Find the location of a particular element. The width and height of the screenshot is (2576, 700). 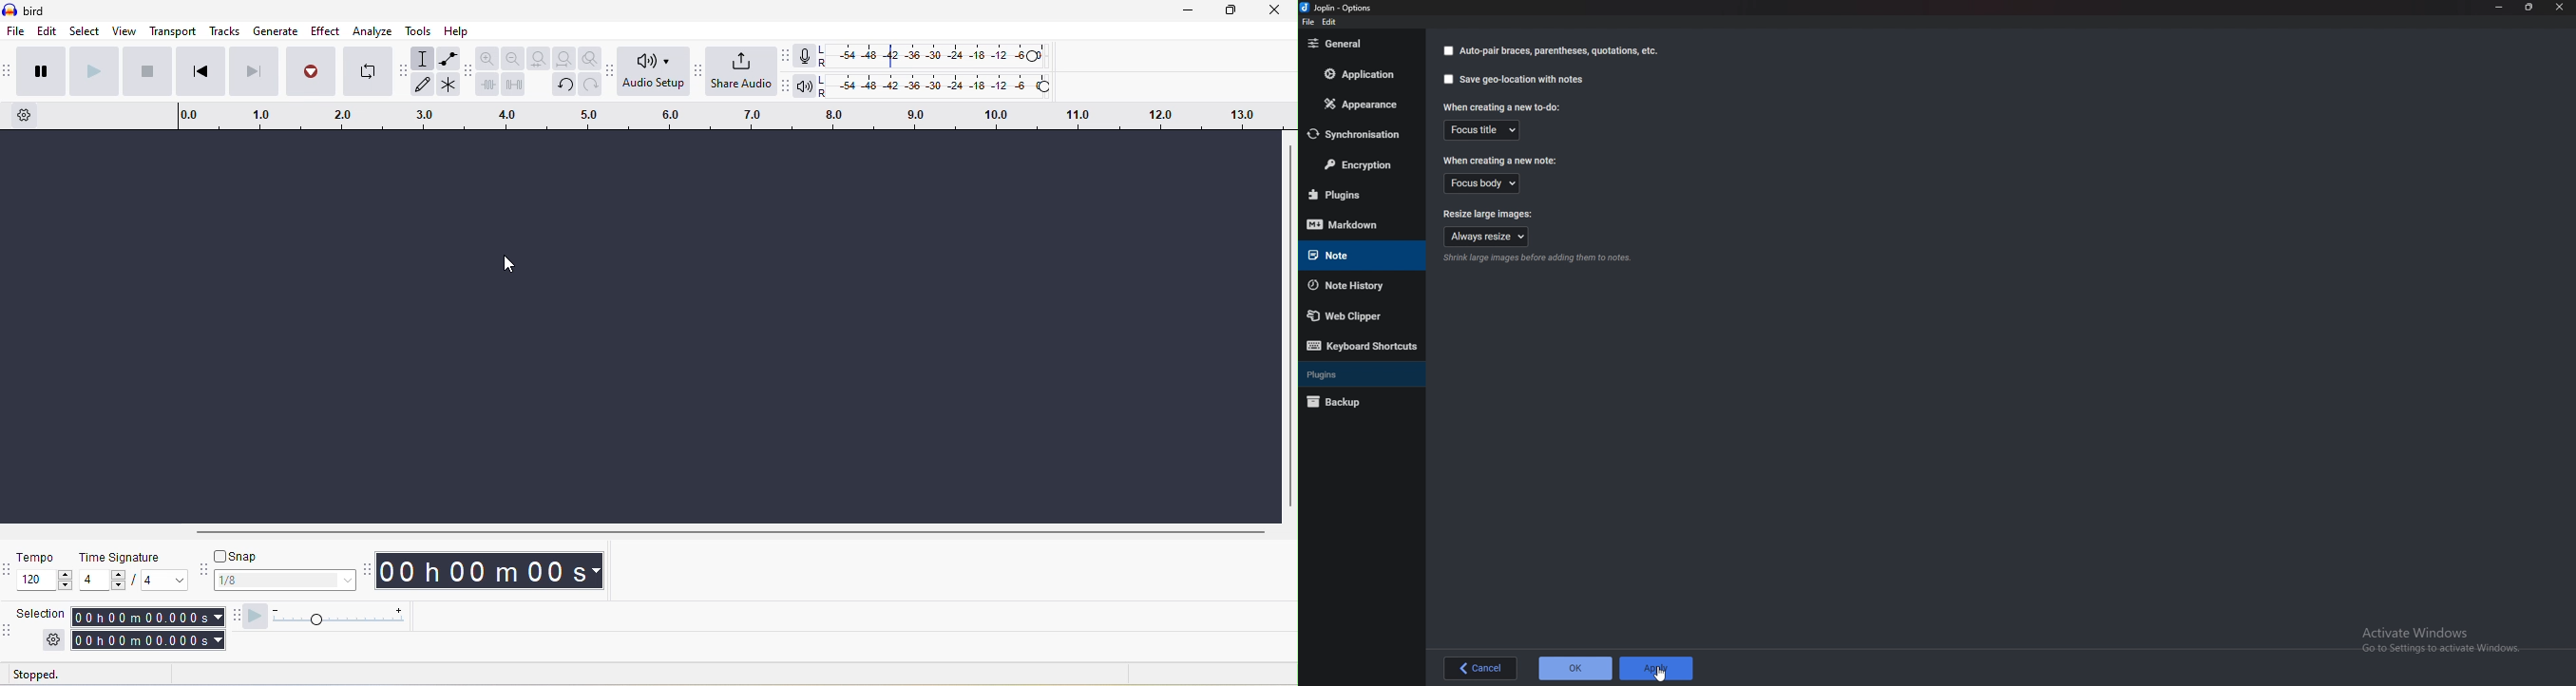

minimize is located at coordinates (1189, 13).